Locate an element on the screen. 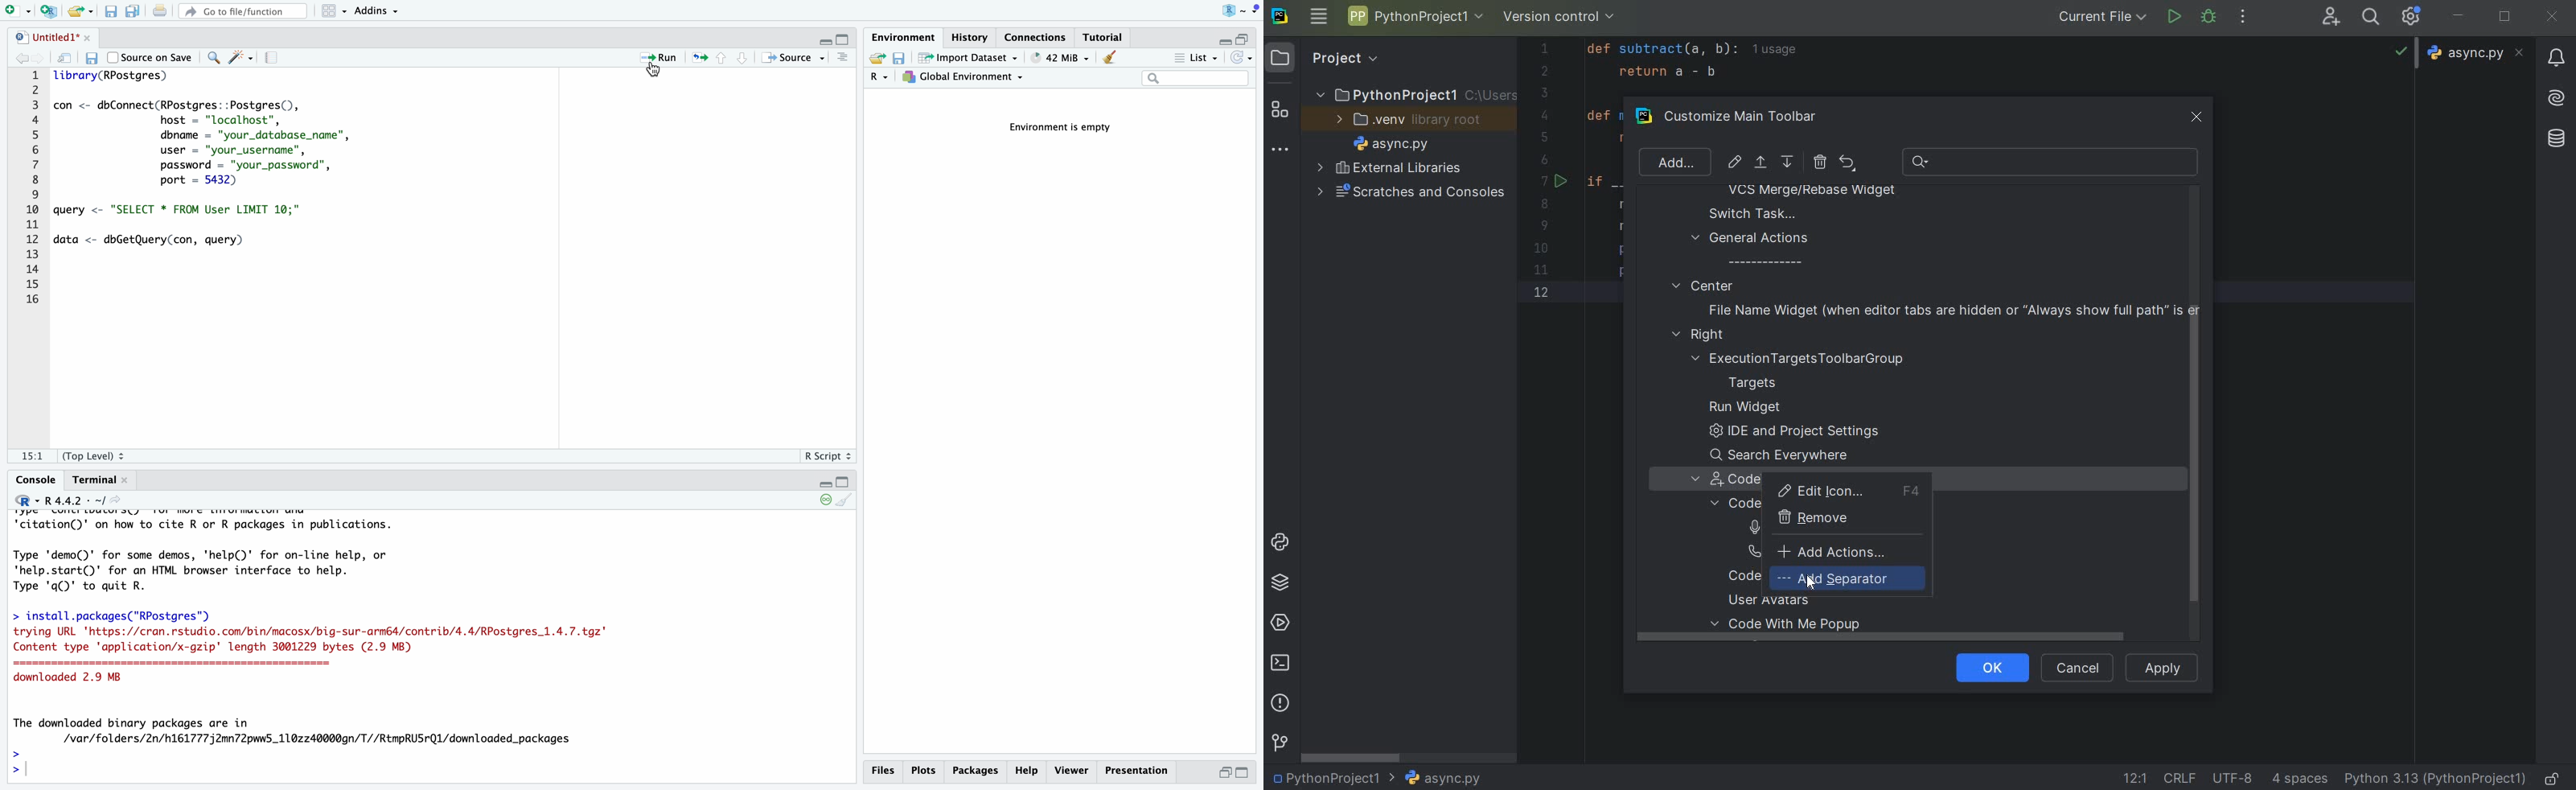  R script is located at coordinates (829, 456).